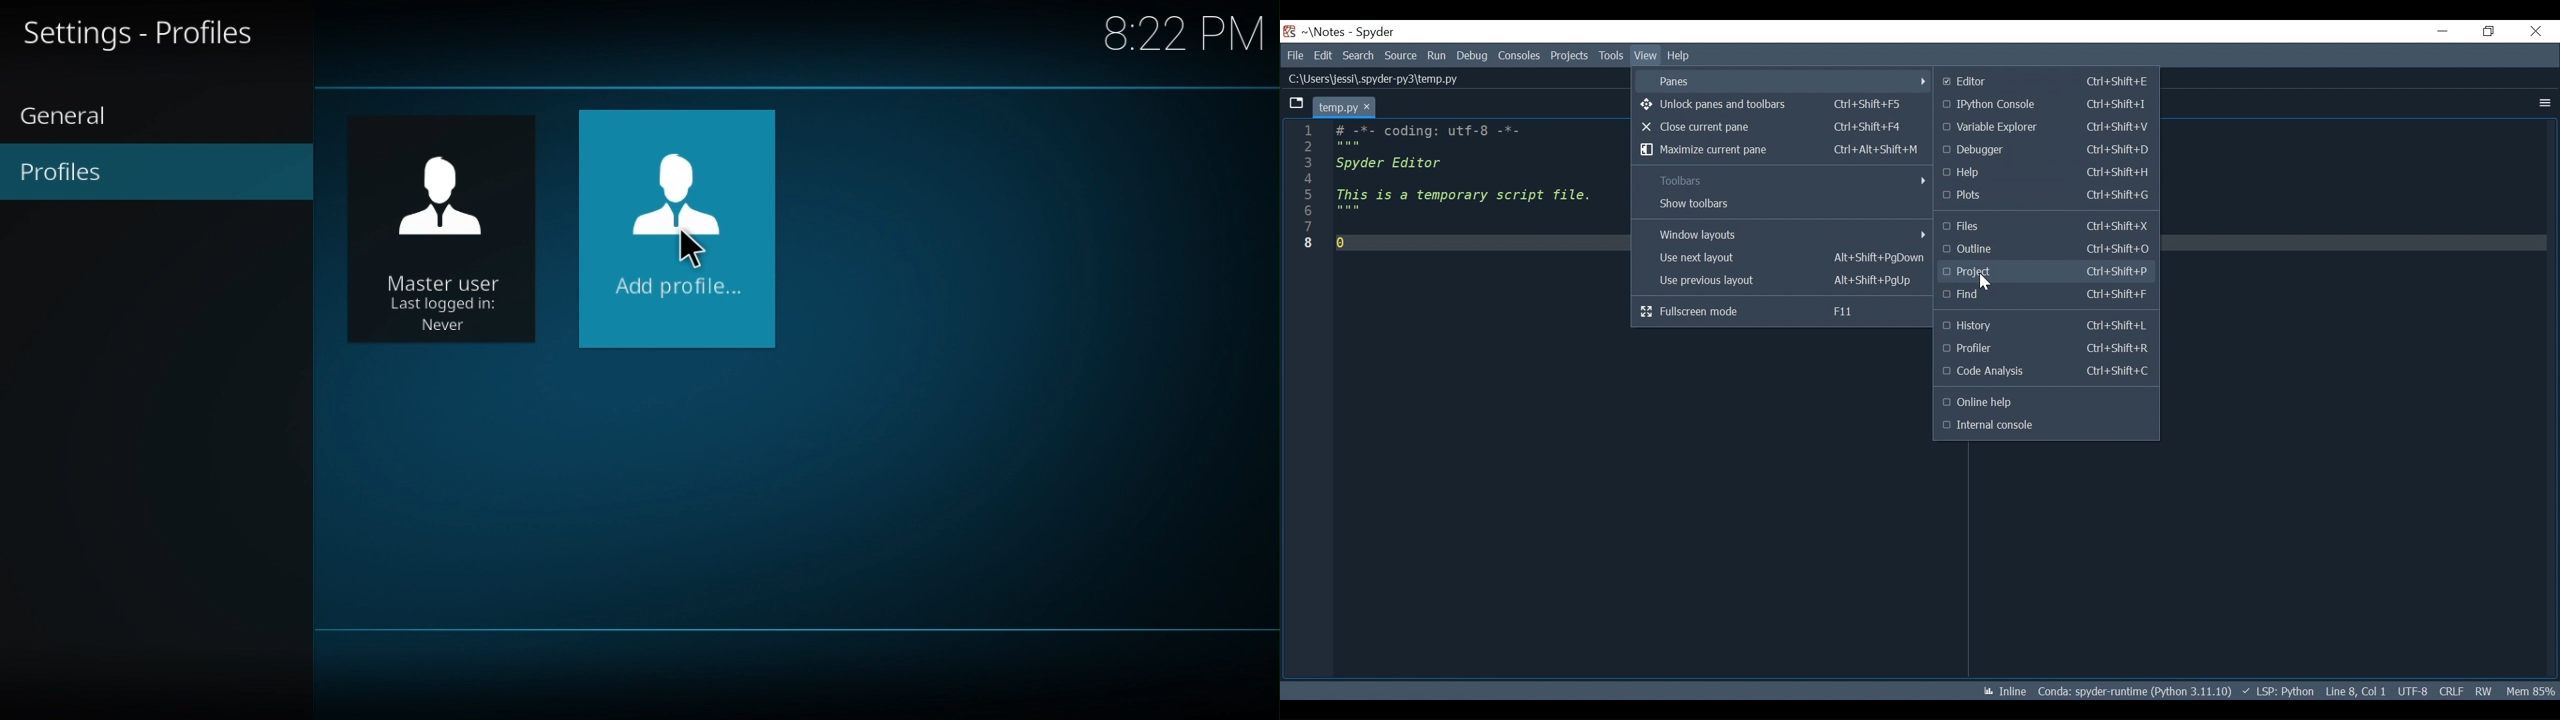  Describe the element at coordinates (1983, 282) in the screenshot. I see `Cursor` at that location.